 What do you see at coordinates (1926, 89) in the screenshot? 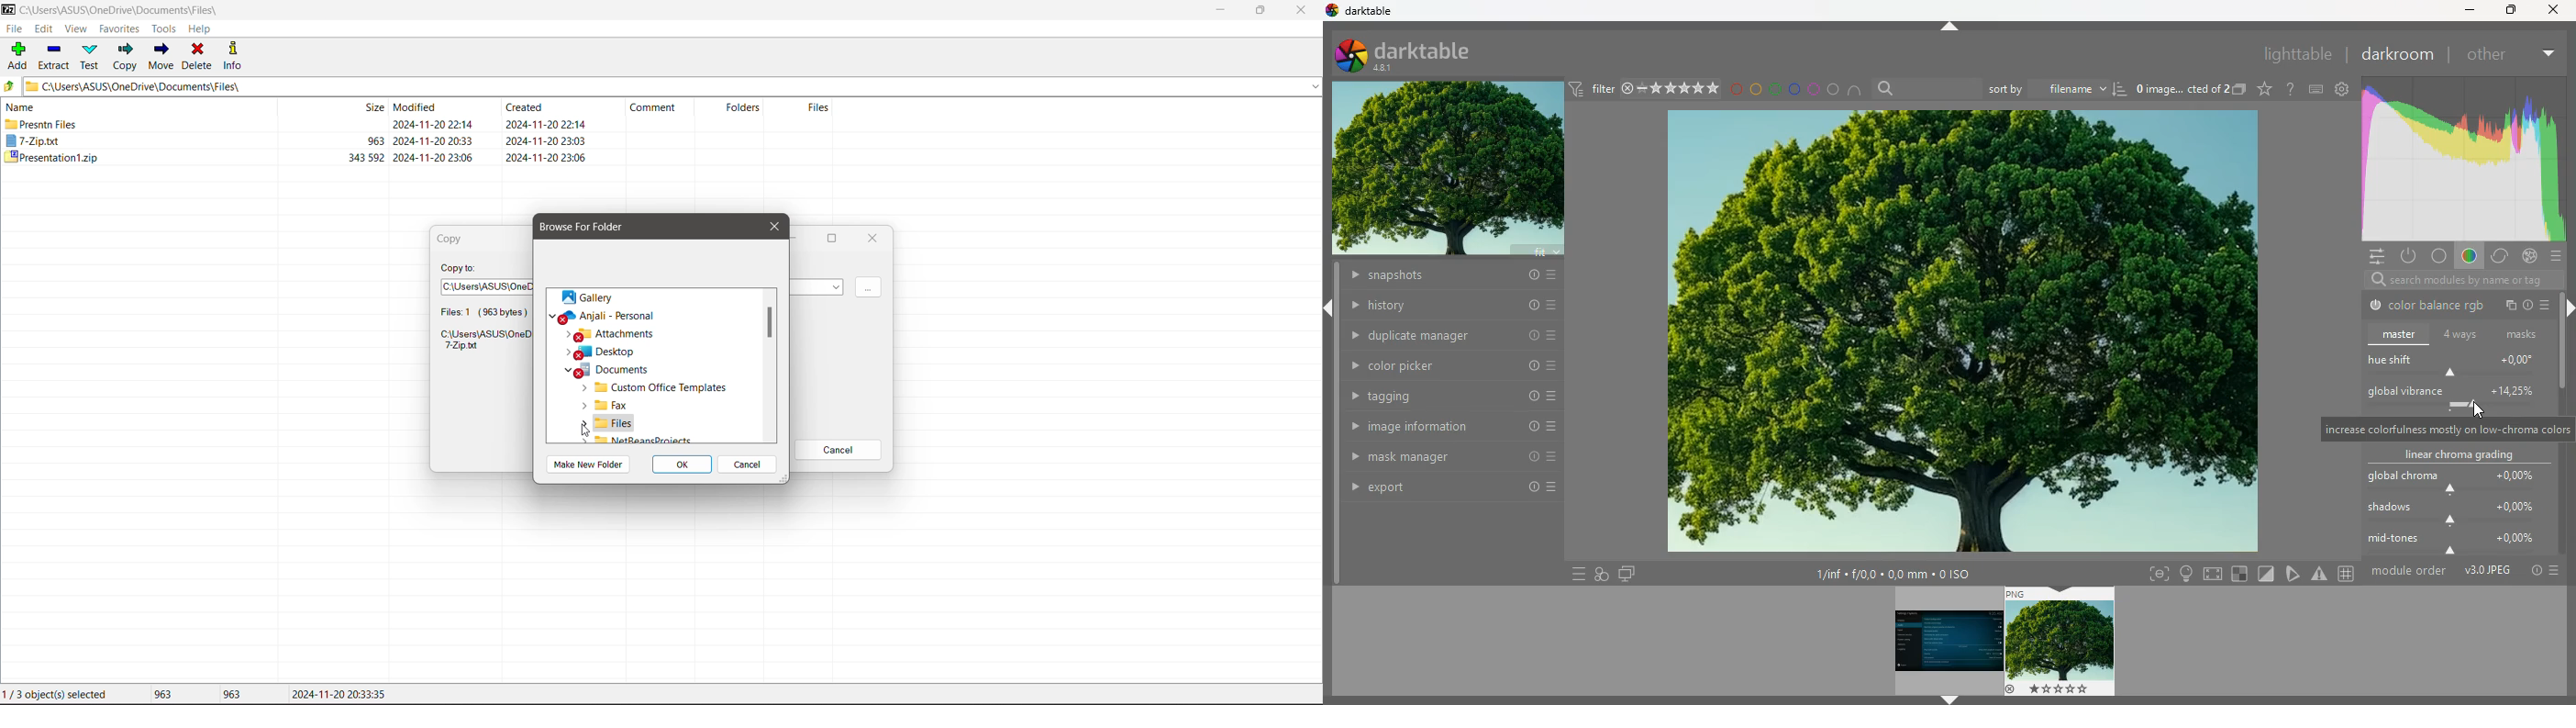
I see `search` at bounding box center [1926, 89].